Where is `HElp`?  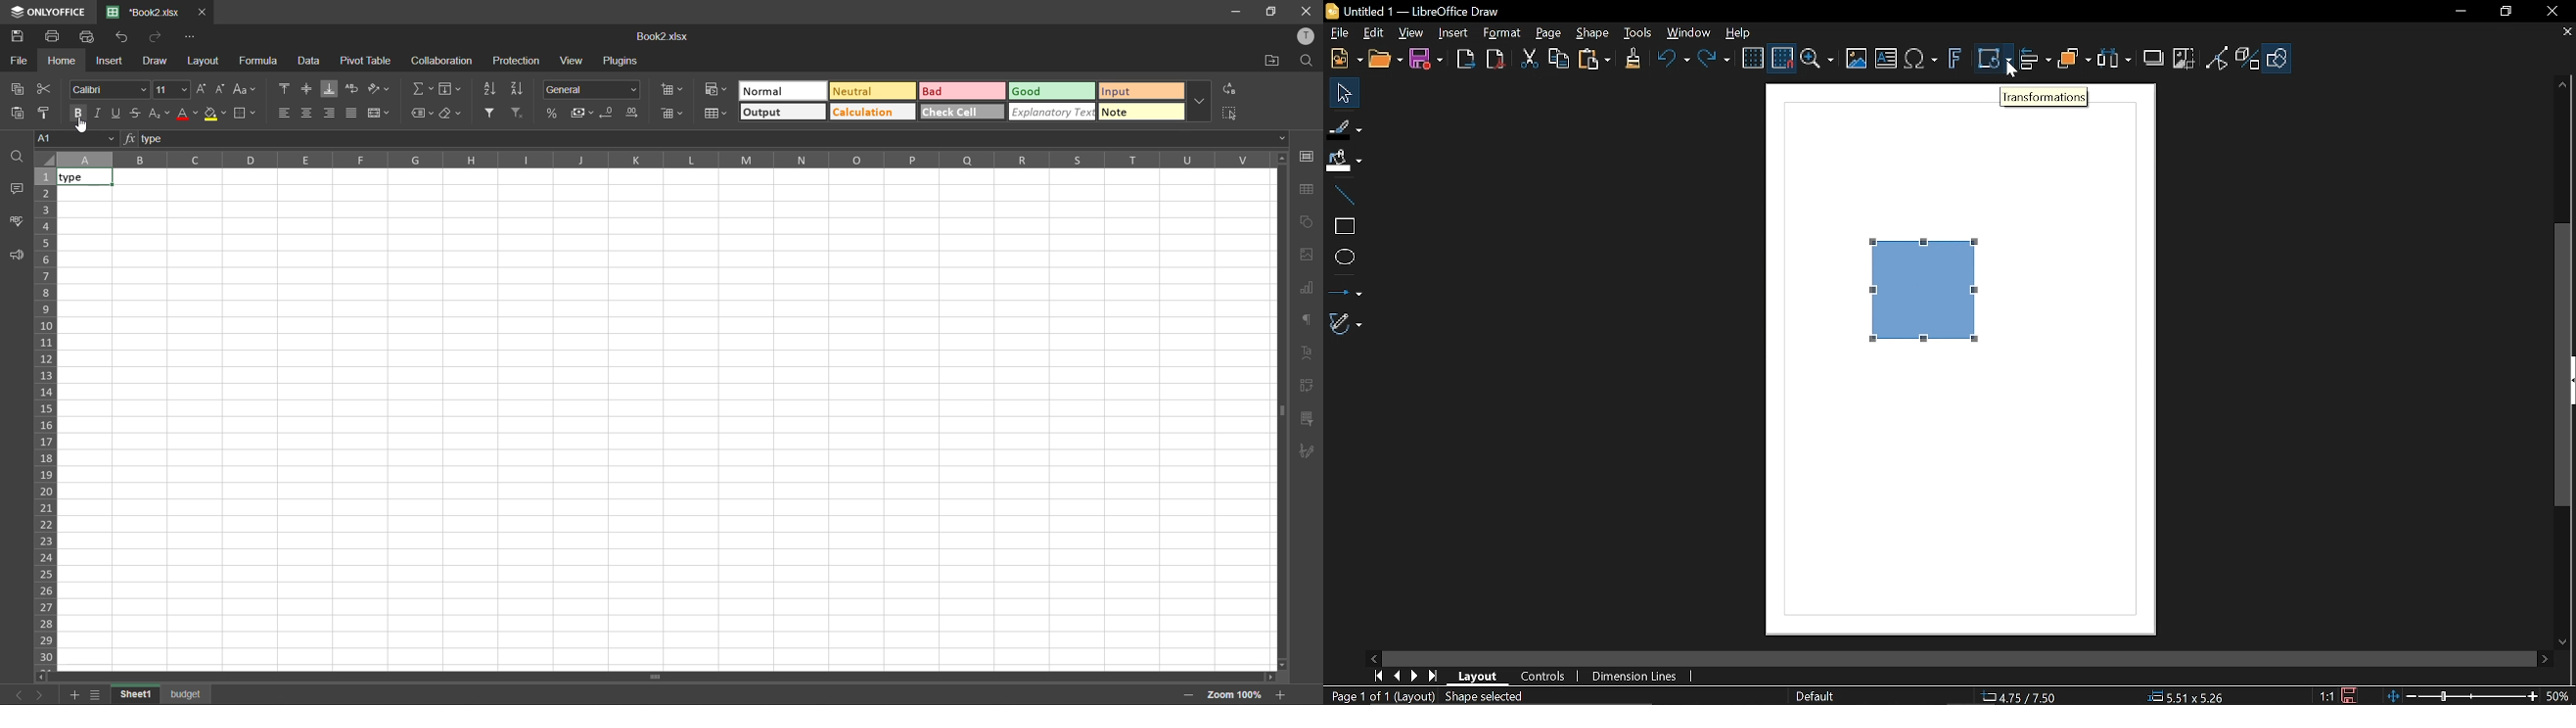
HElp is located at coordinates (1736, 30).